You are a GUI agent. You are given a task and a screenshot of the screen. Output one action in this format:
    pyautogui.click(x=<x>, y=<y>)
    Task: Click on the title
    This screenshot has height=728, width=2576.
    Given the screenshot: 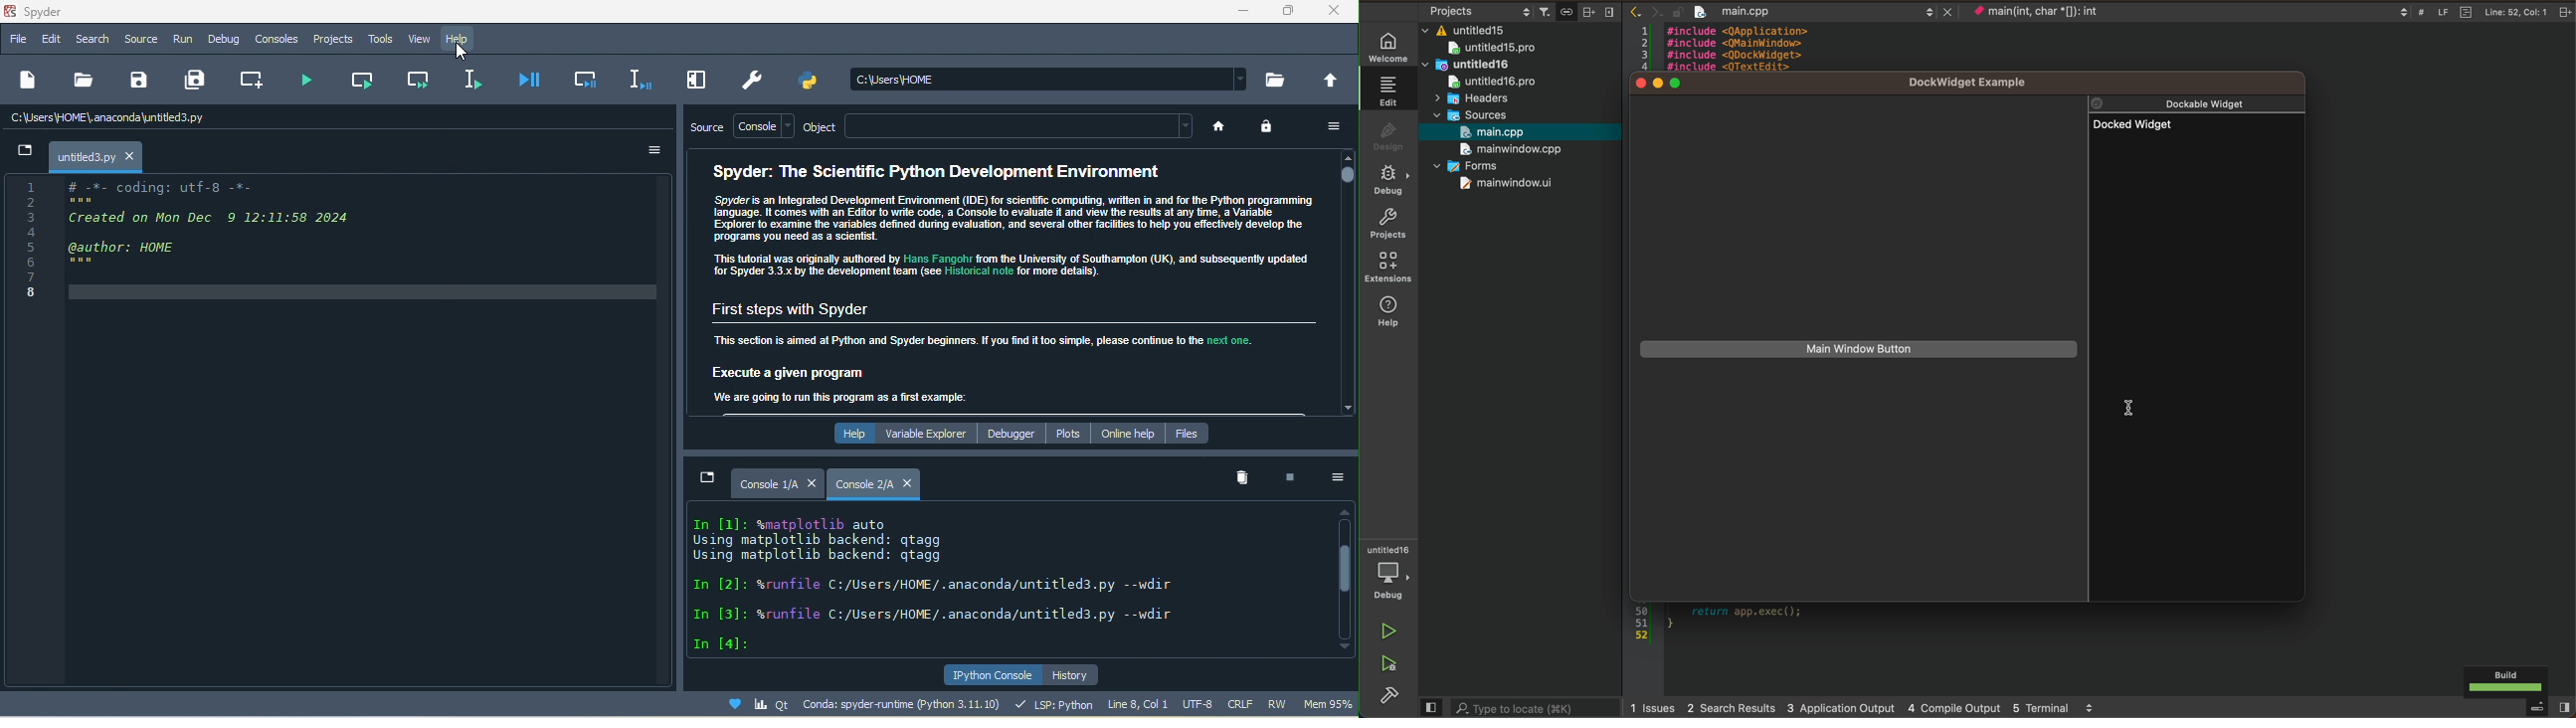 What is the action you would take?
    pyautogui.click(x=57, y=10)
    